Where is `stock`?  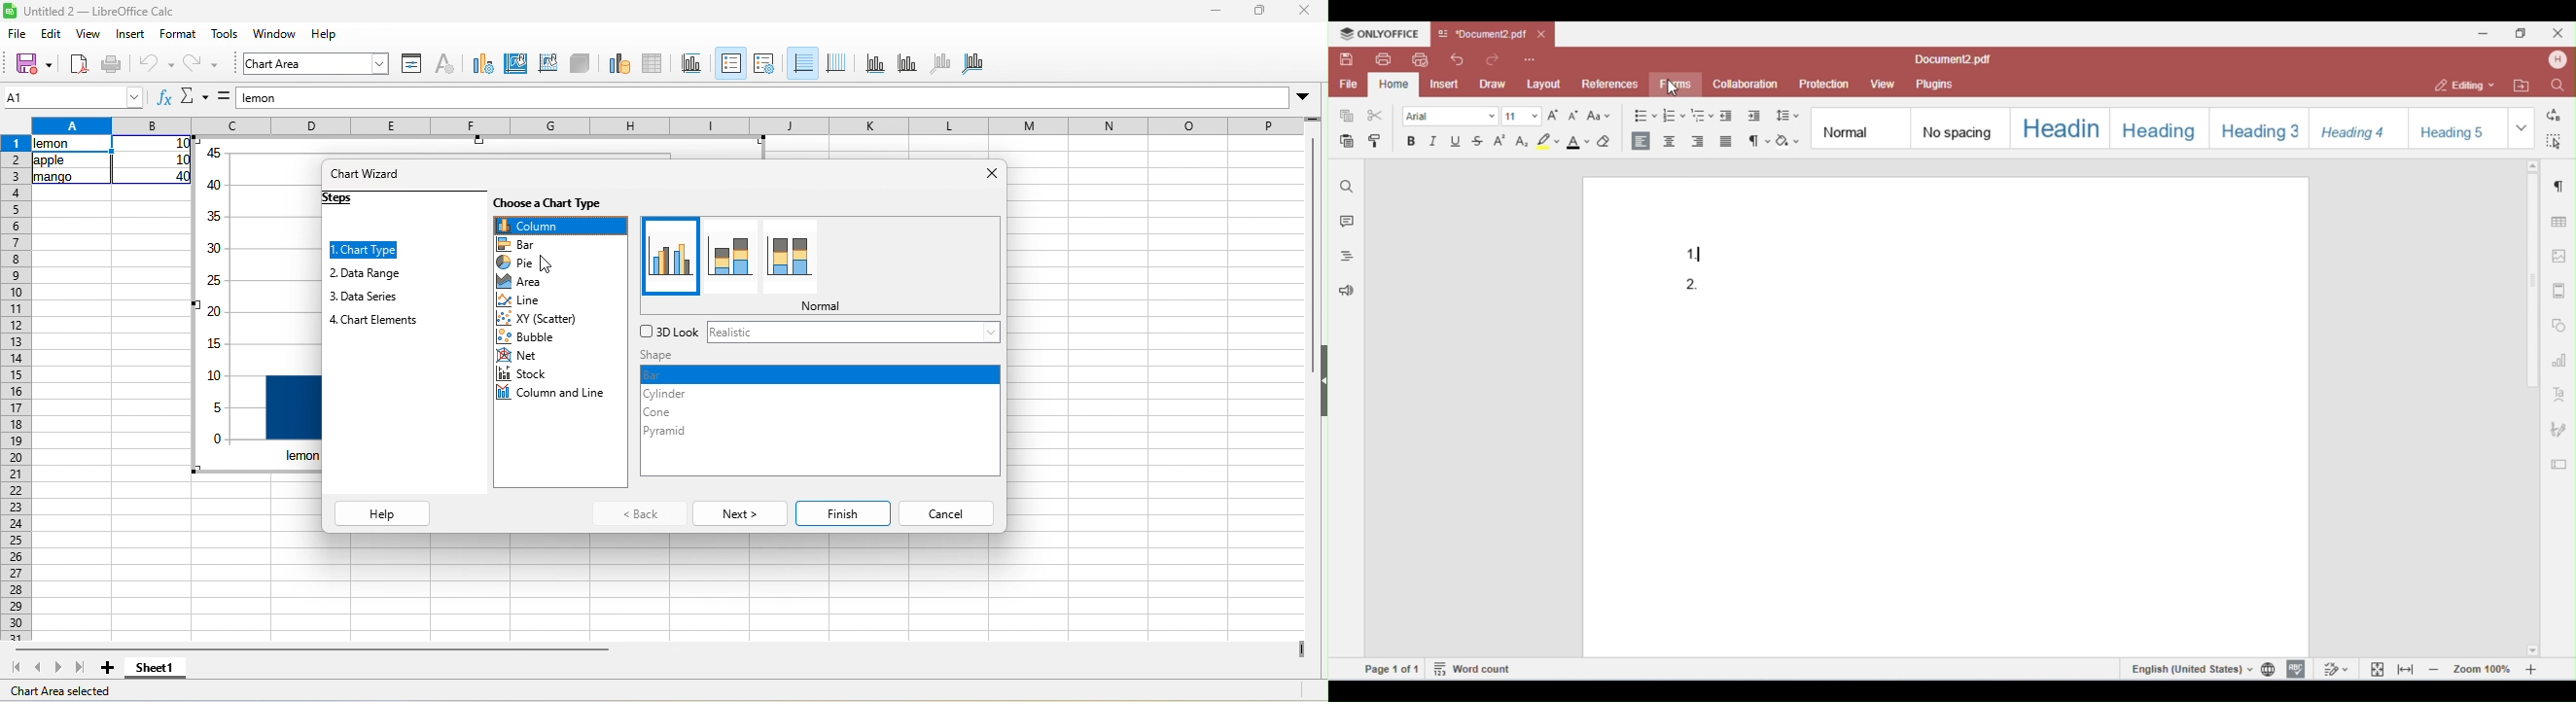 stock is located at coordinates (524, 373).